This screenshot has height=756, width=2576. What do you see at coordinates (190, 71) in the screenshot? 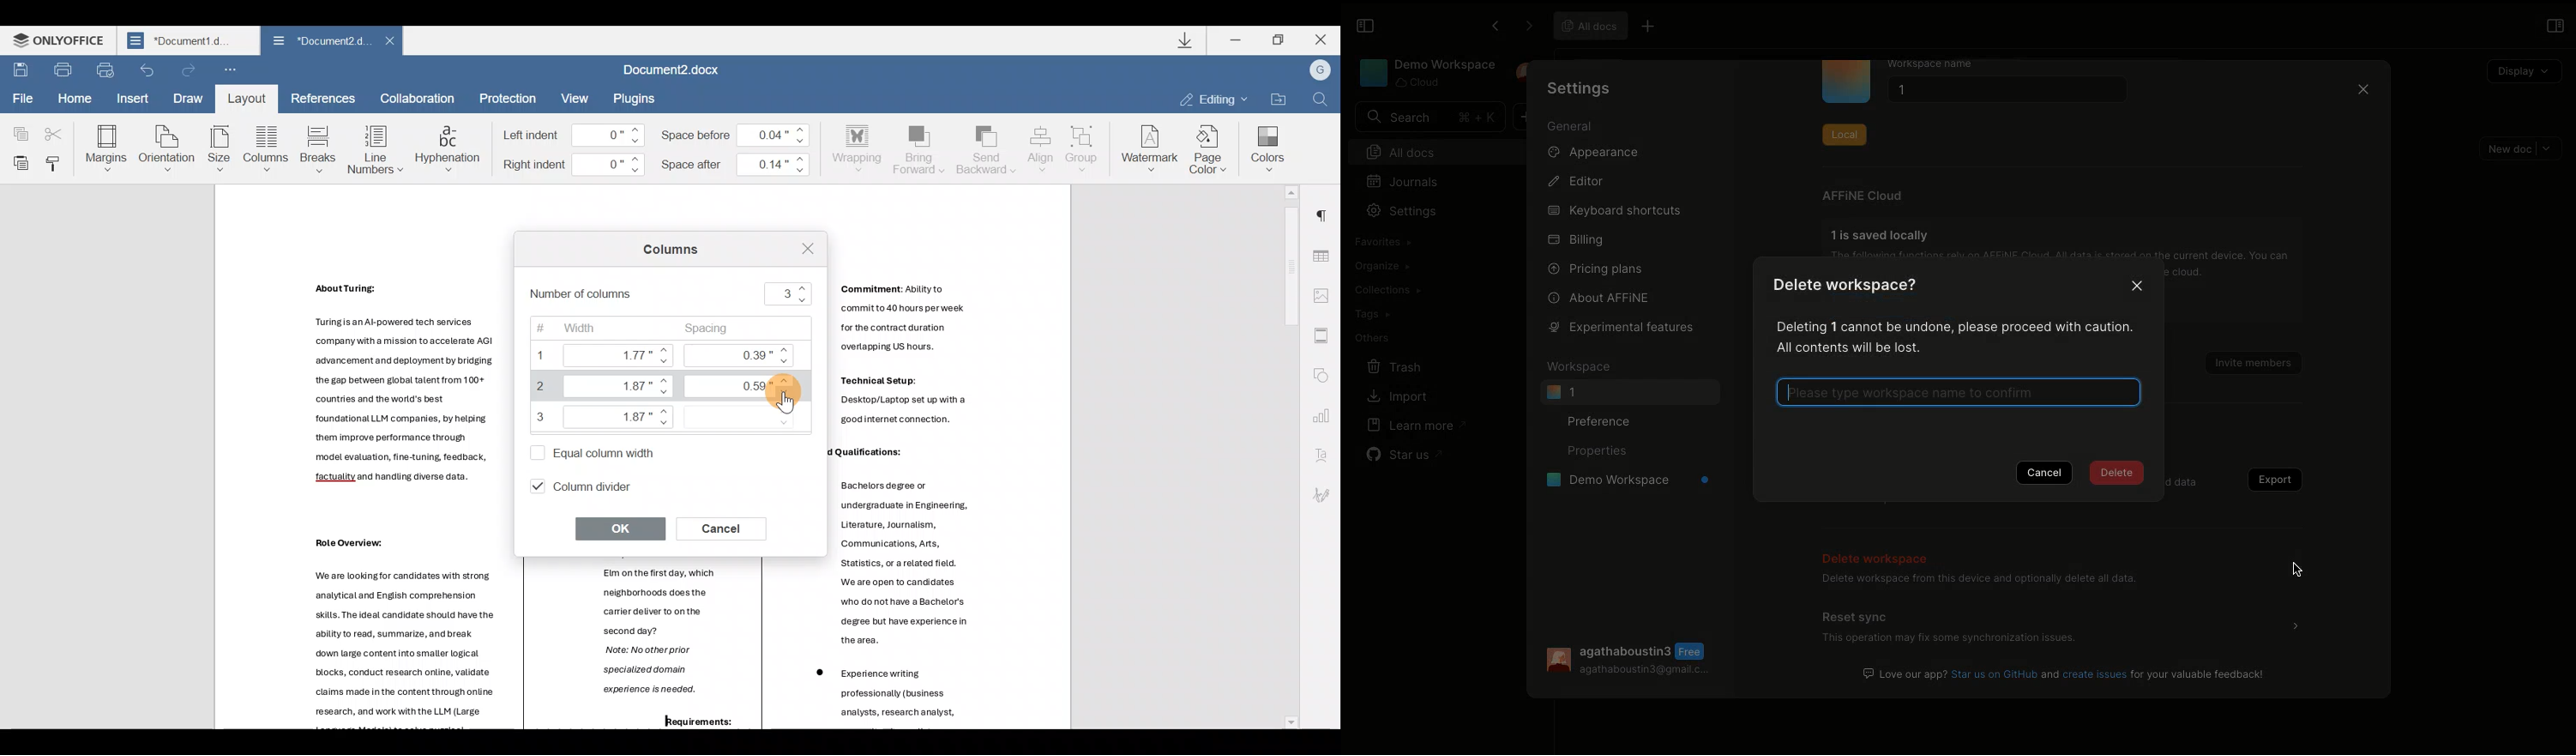
I see `Redo` at bounding box center [190, 71].